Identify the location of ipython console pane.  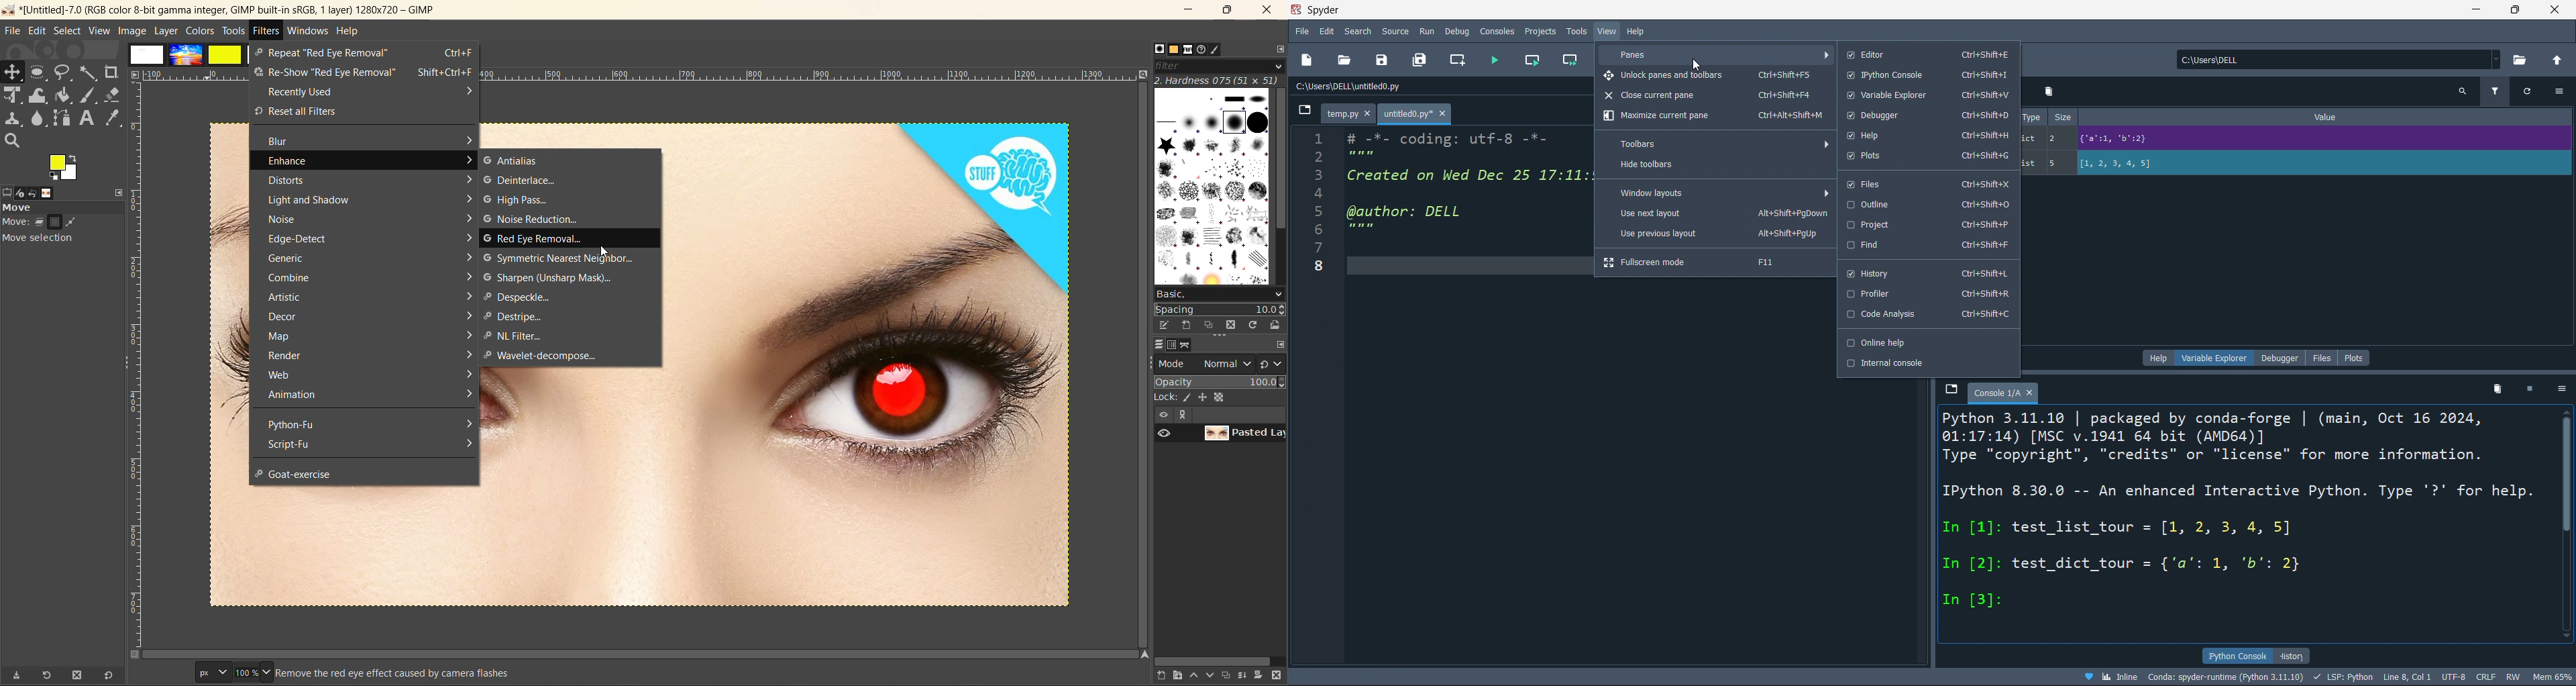
(2246, 522).